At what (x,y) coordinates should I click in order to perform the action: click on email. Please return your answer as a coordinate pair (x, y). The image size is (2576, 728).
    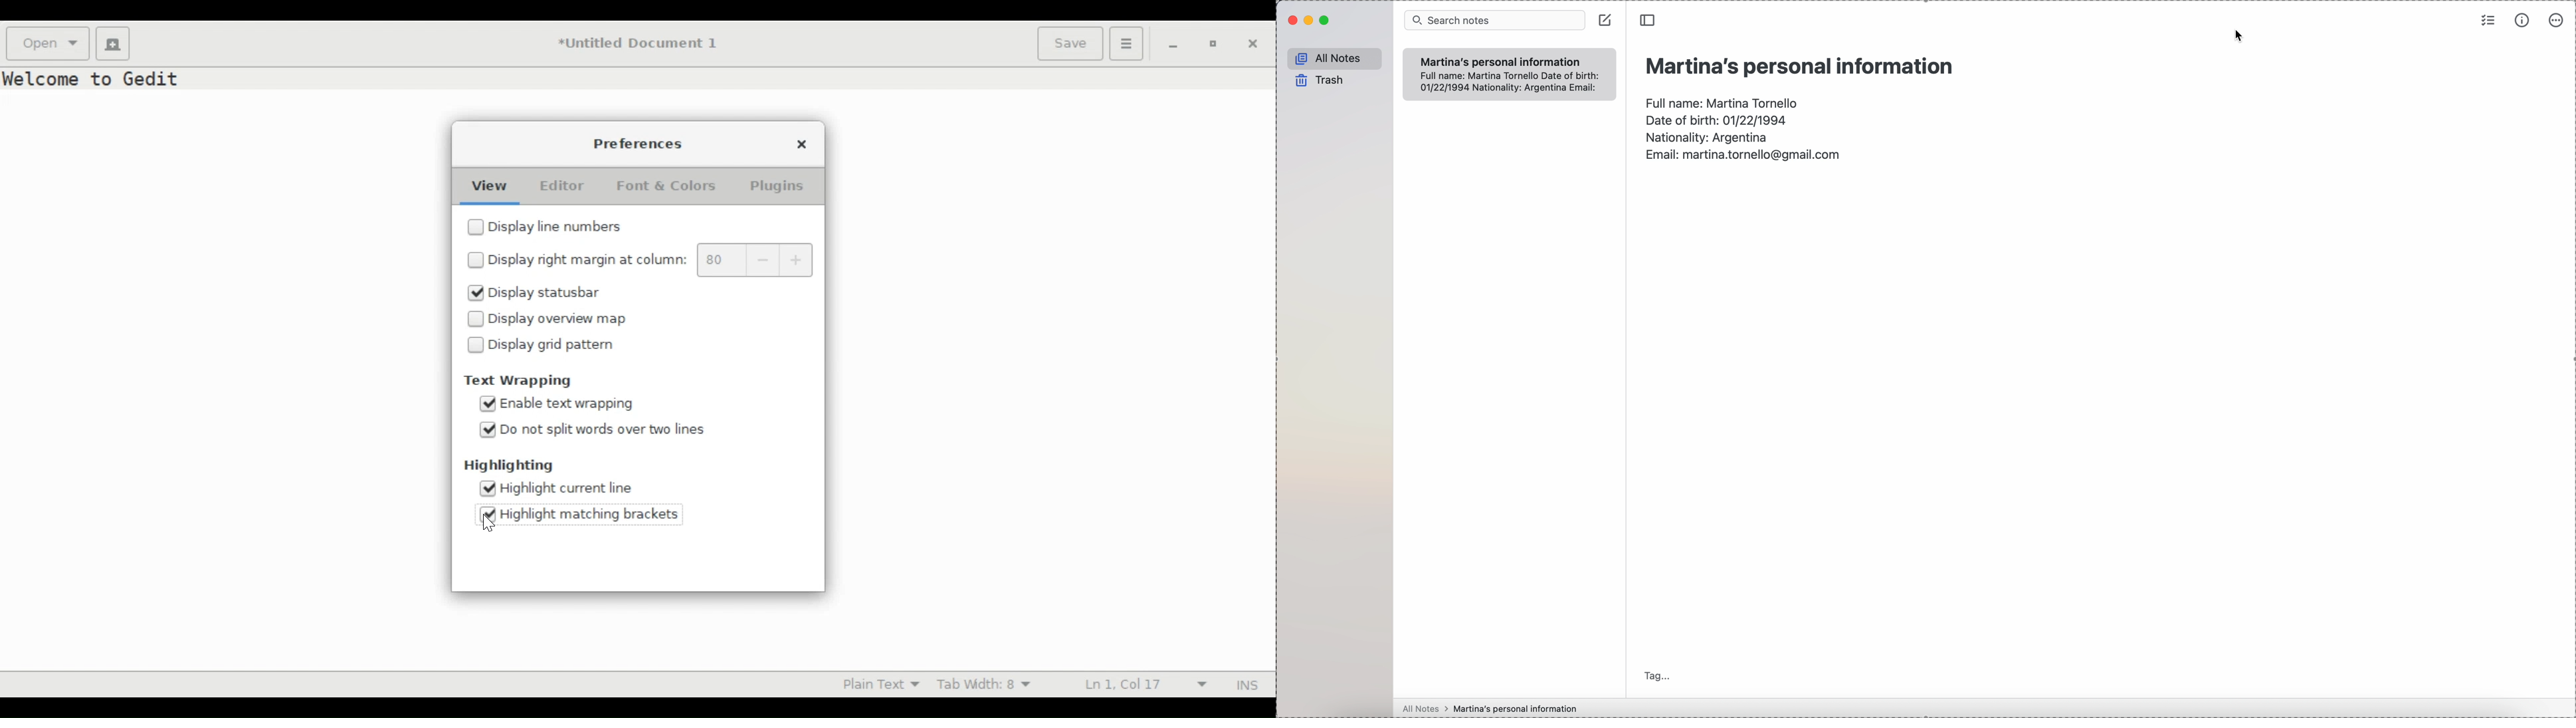
    Looking at the image, I should click on (1742, 156).